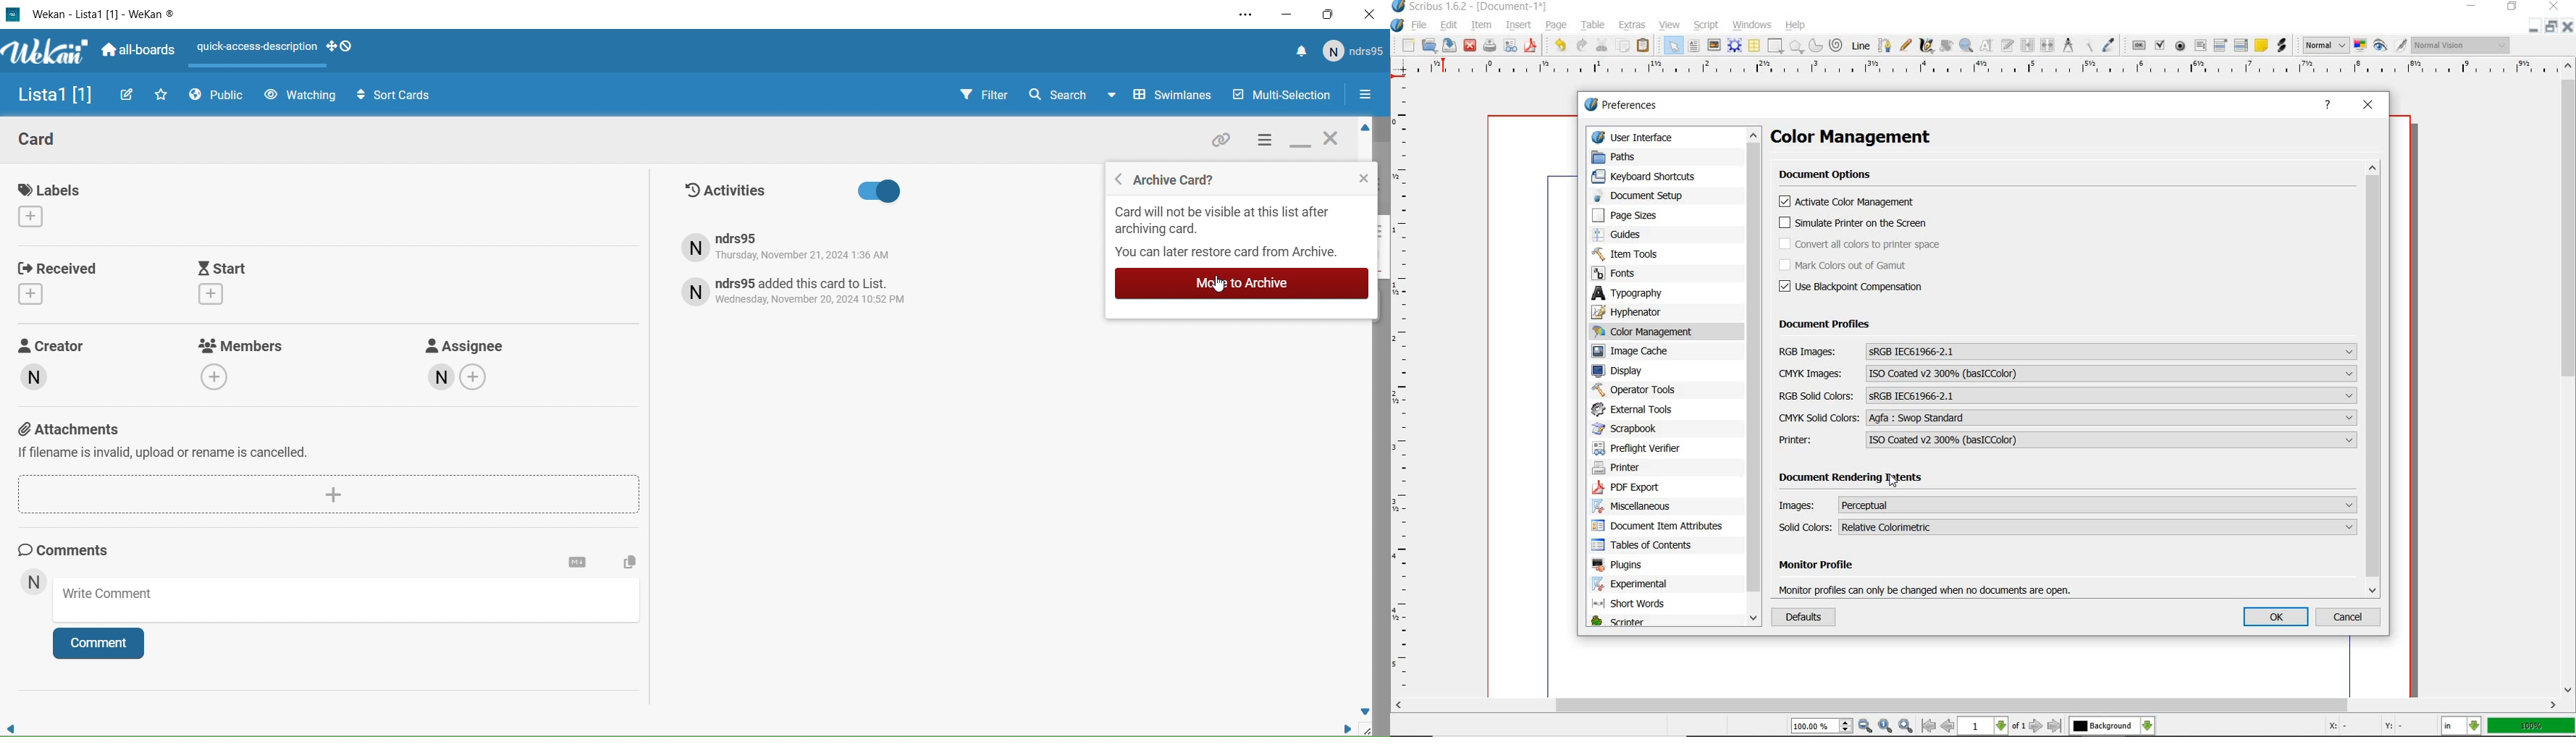 The image size is (2576, 756). Describe the element at coordinates (791, 249) in the screenshot. I see `activity` at that location.